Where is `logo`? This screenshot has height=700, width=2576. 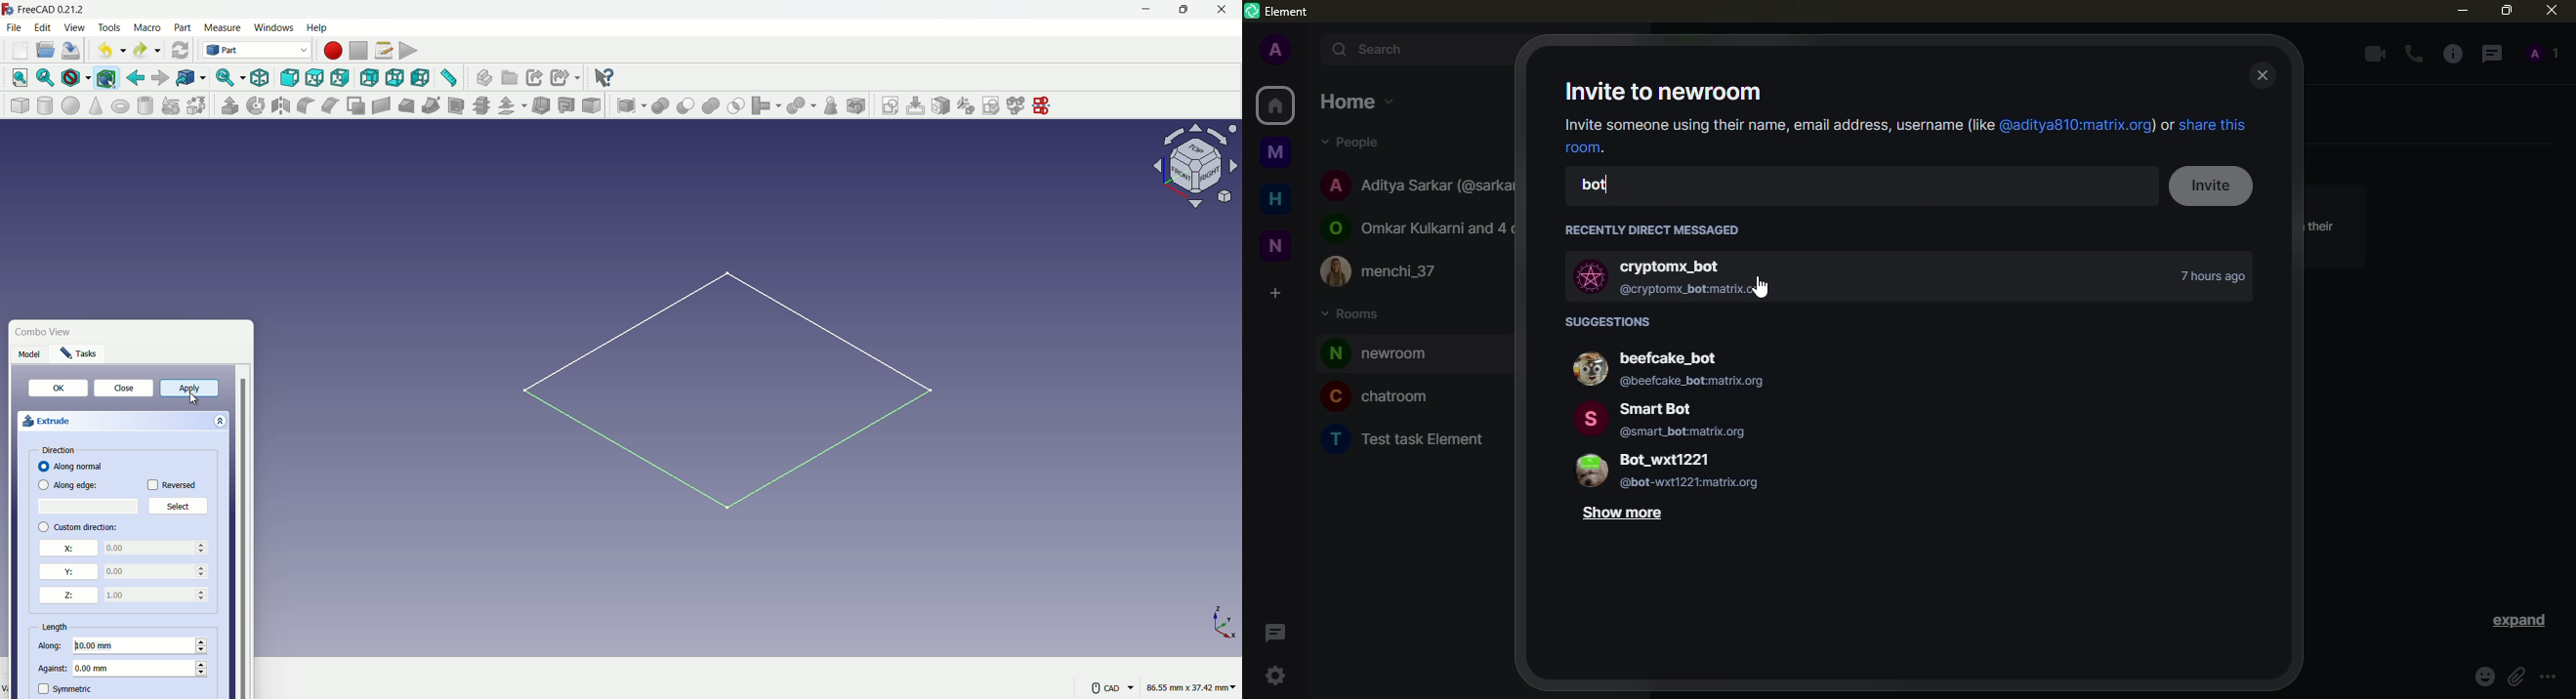
logo is located at coordinates (9, 10).